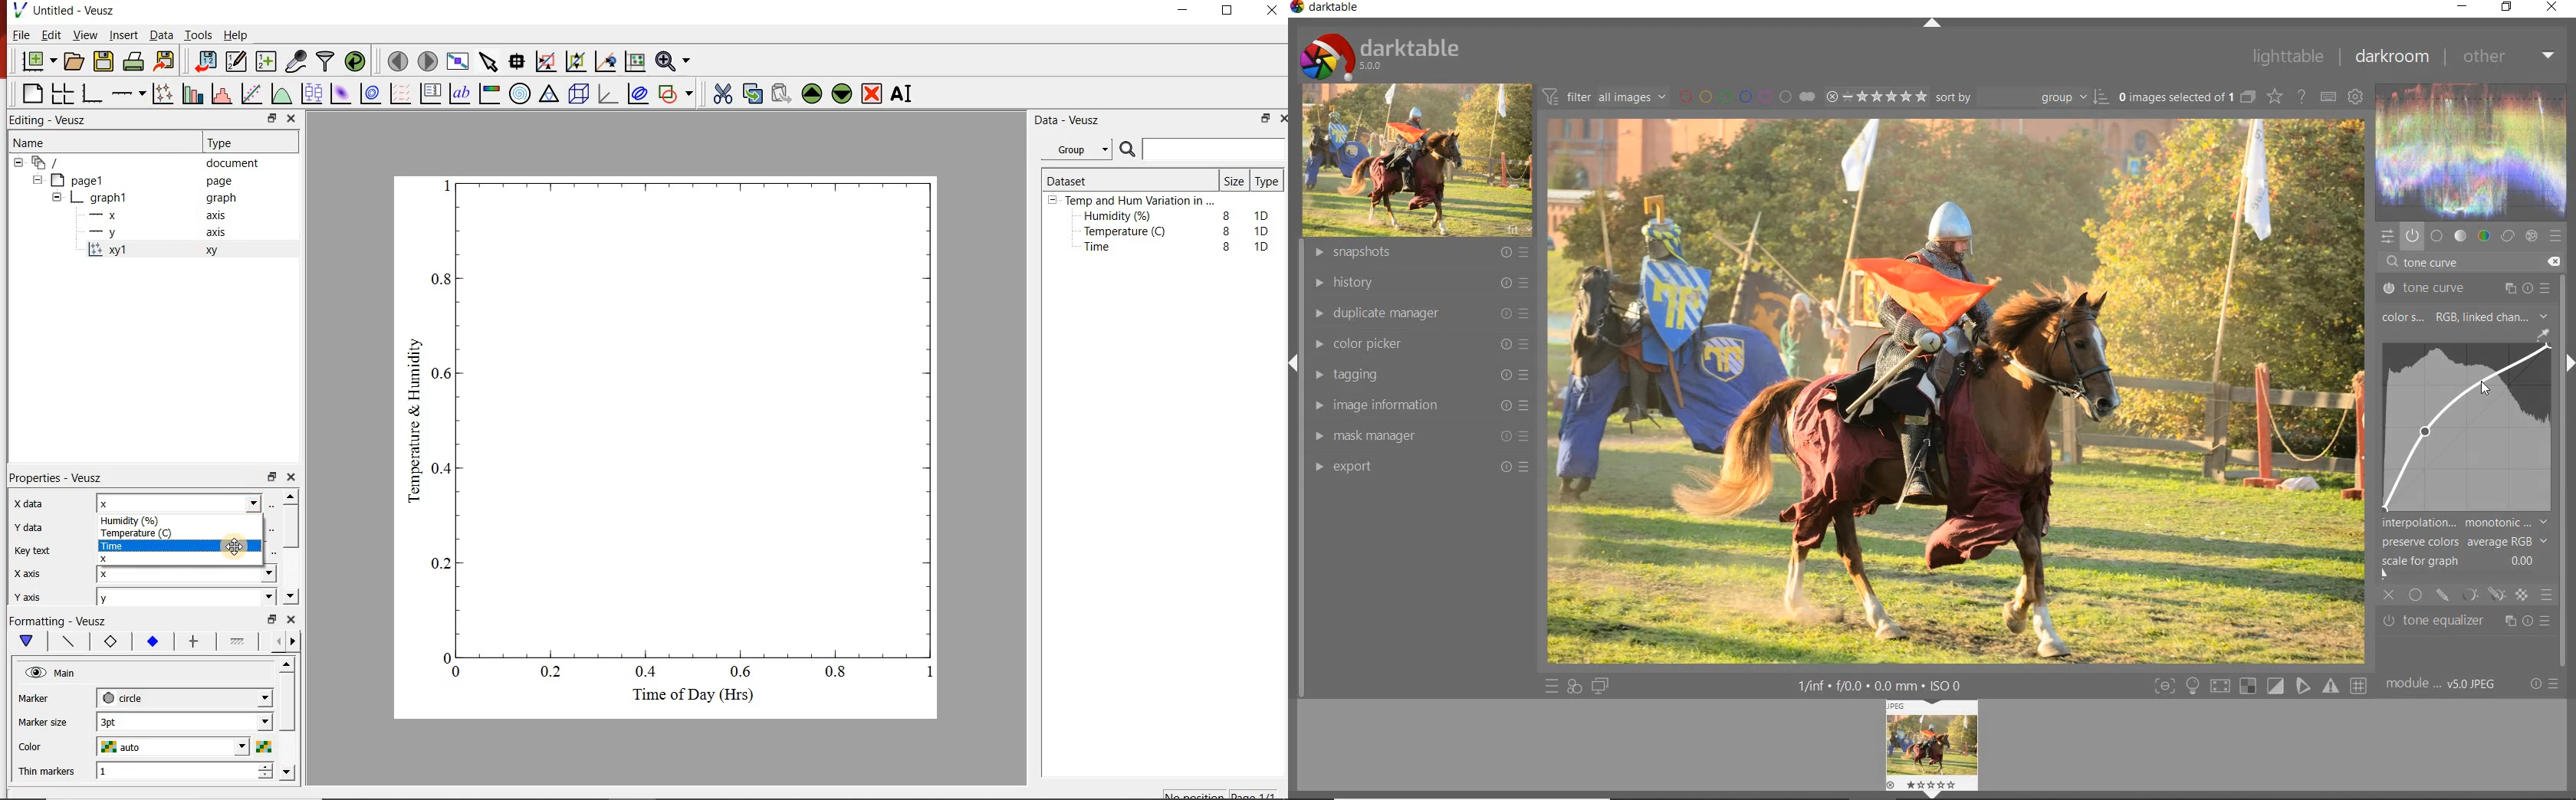 The height and width of the screenshot is (812, 2576). What do you see at coordinates (2530, 236) in the screenshot?
I see `effect` at bounding box center [2530, 236].